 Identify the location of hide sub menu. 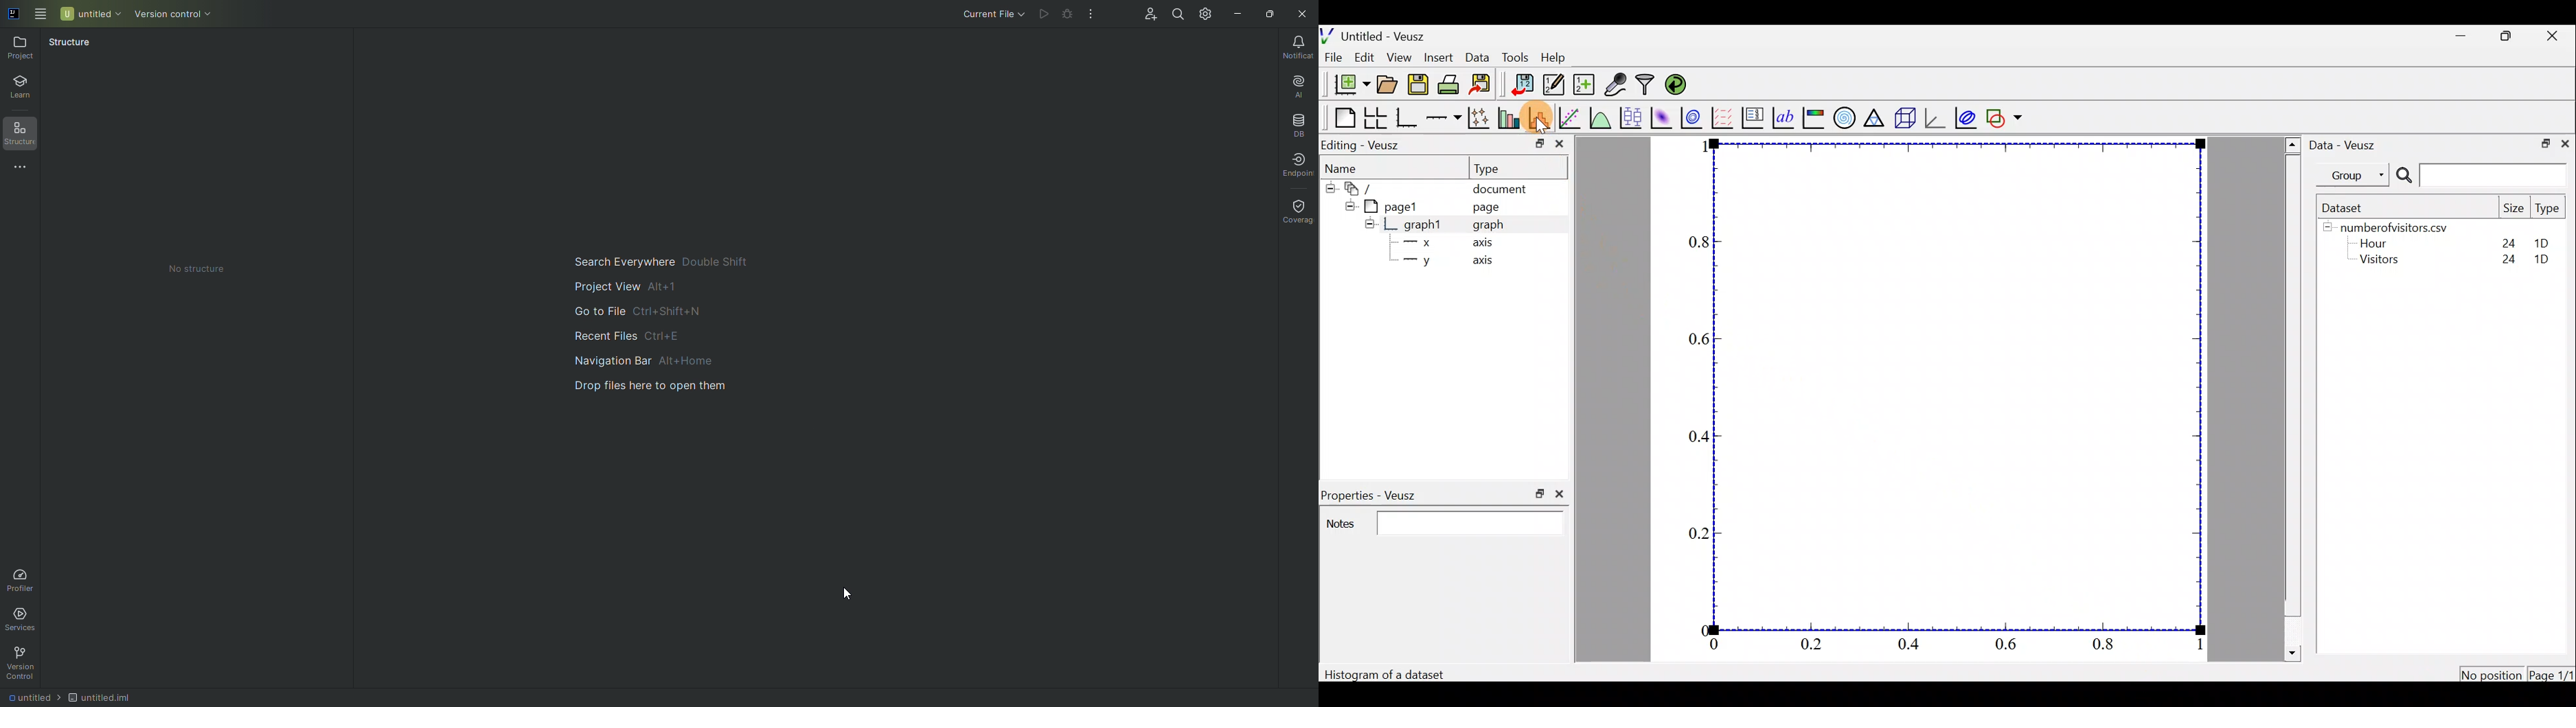
(1328, 187).